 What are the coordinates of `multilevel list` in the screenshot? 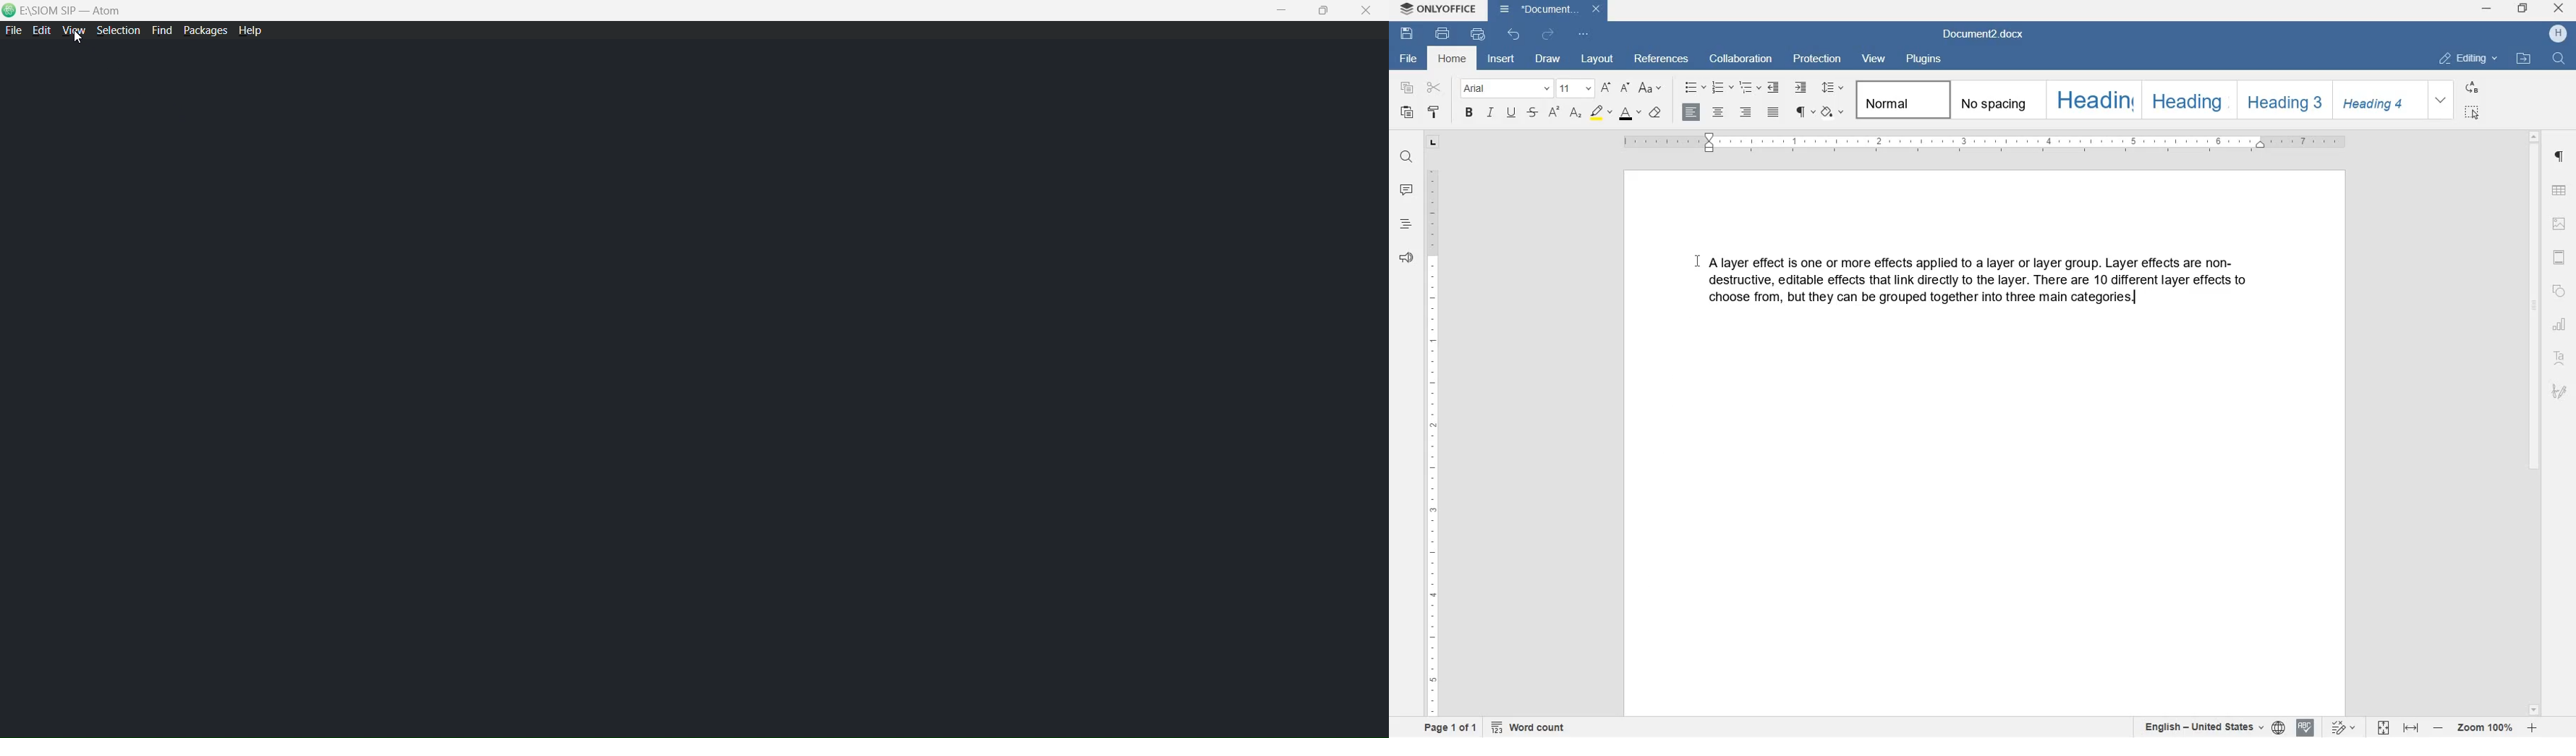 It's located at (1749, 88).